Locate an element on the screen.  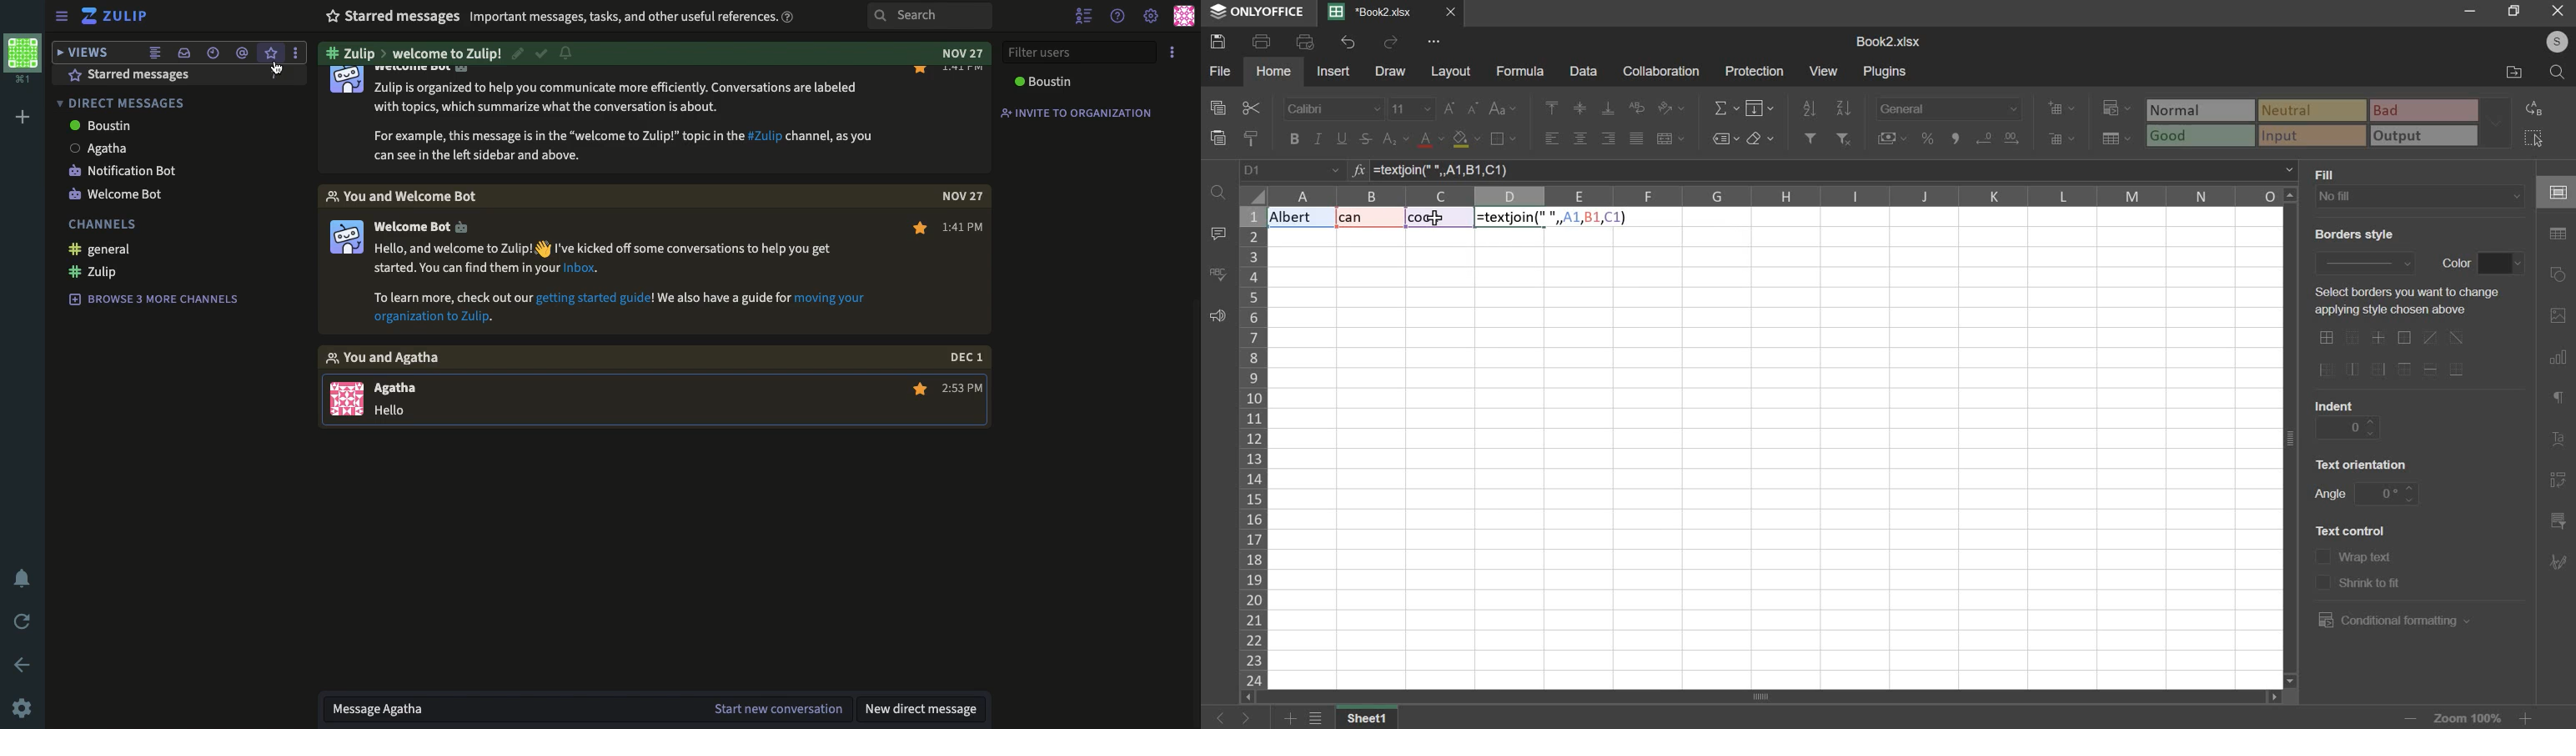
star is located at coordinates (271, 53).